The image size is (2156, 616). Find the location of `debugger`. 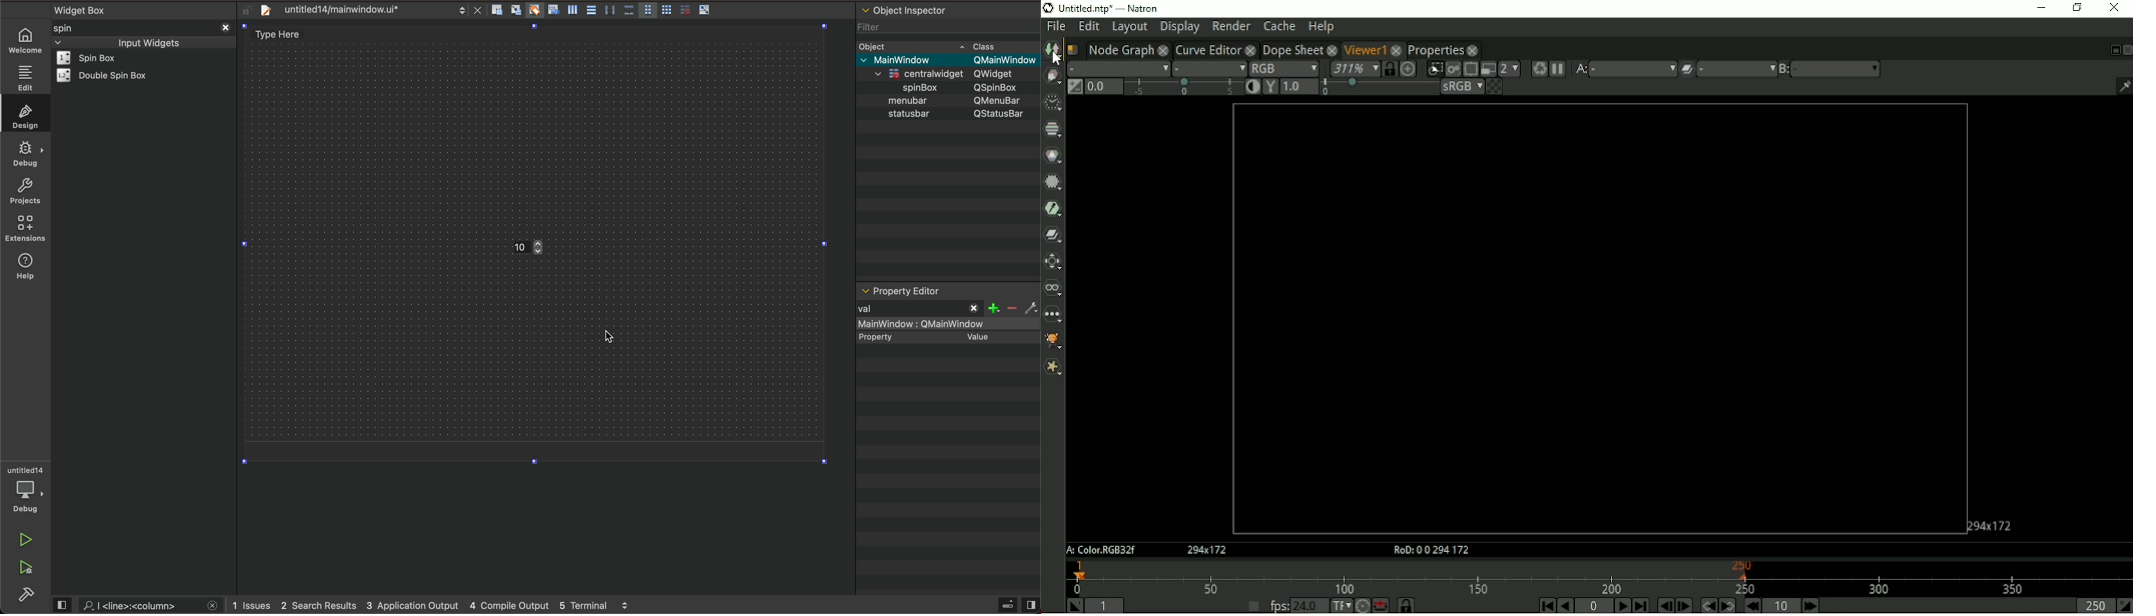

debugger is located at coordinates (27, 490).